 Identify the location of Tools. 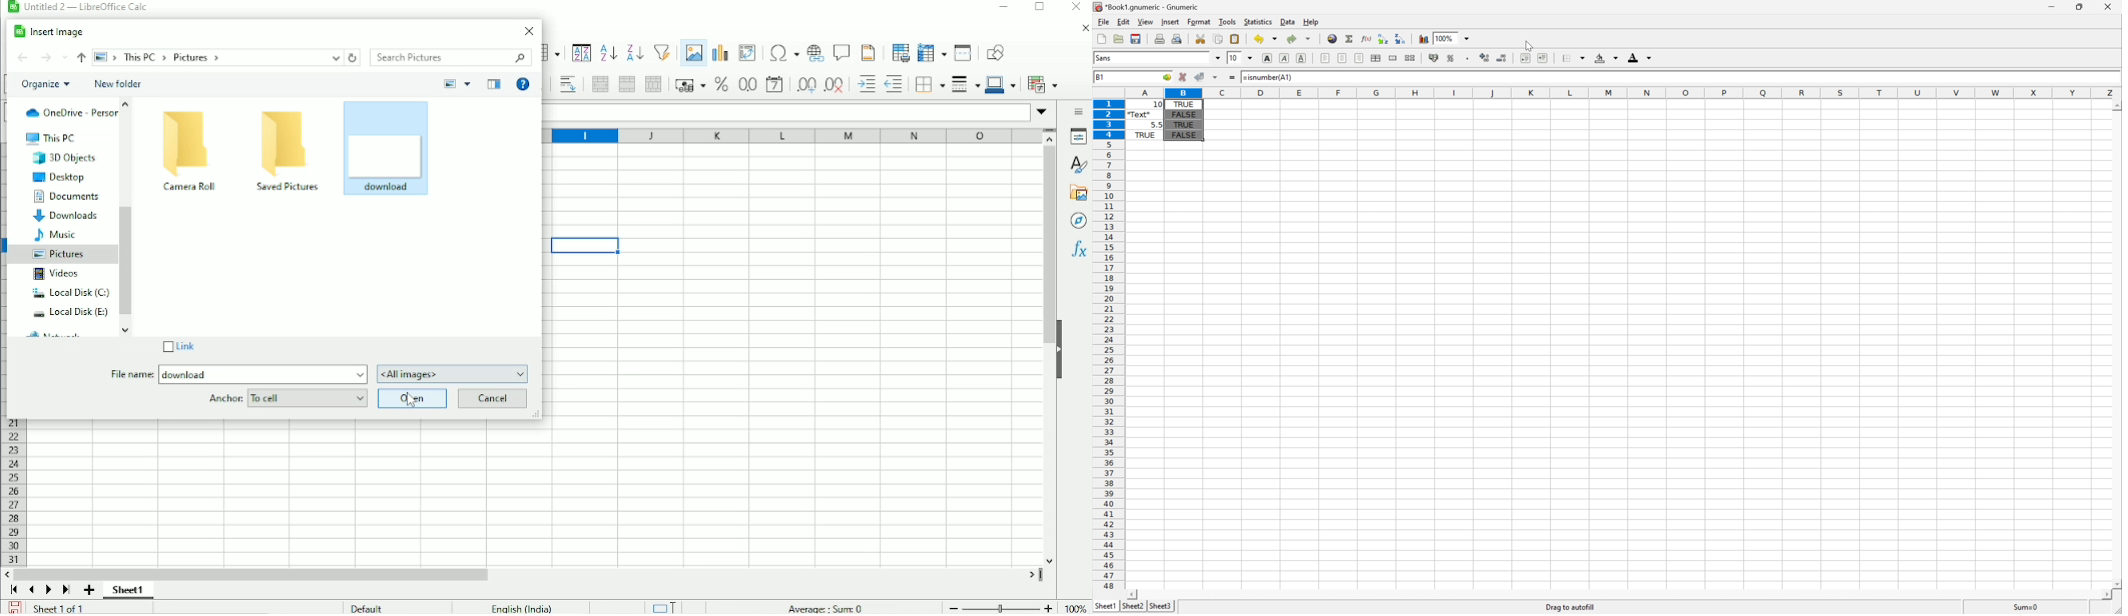
(1228, 21).